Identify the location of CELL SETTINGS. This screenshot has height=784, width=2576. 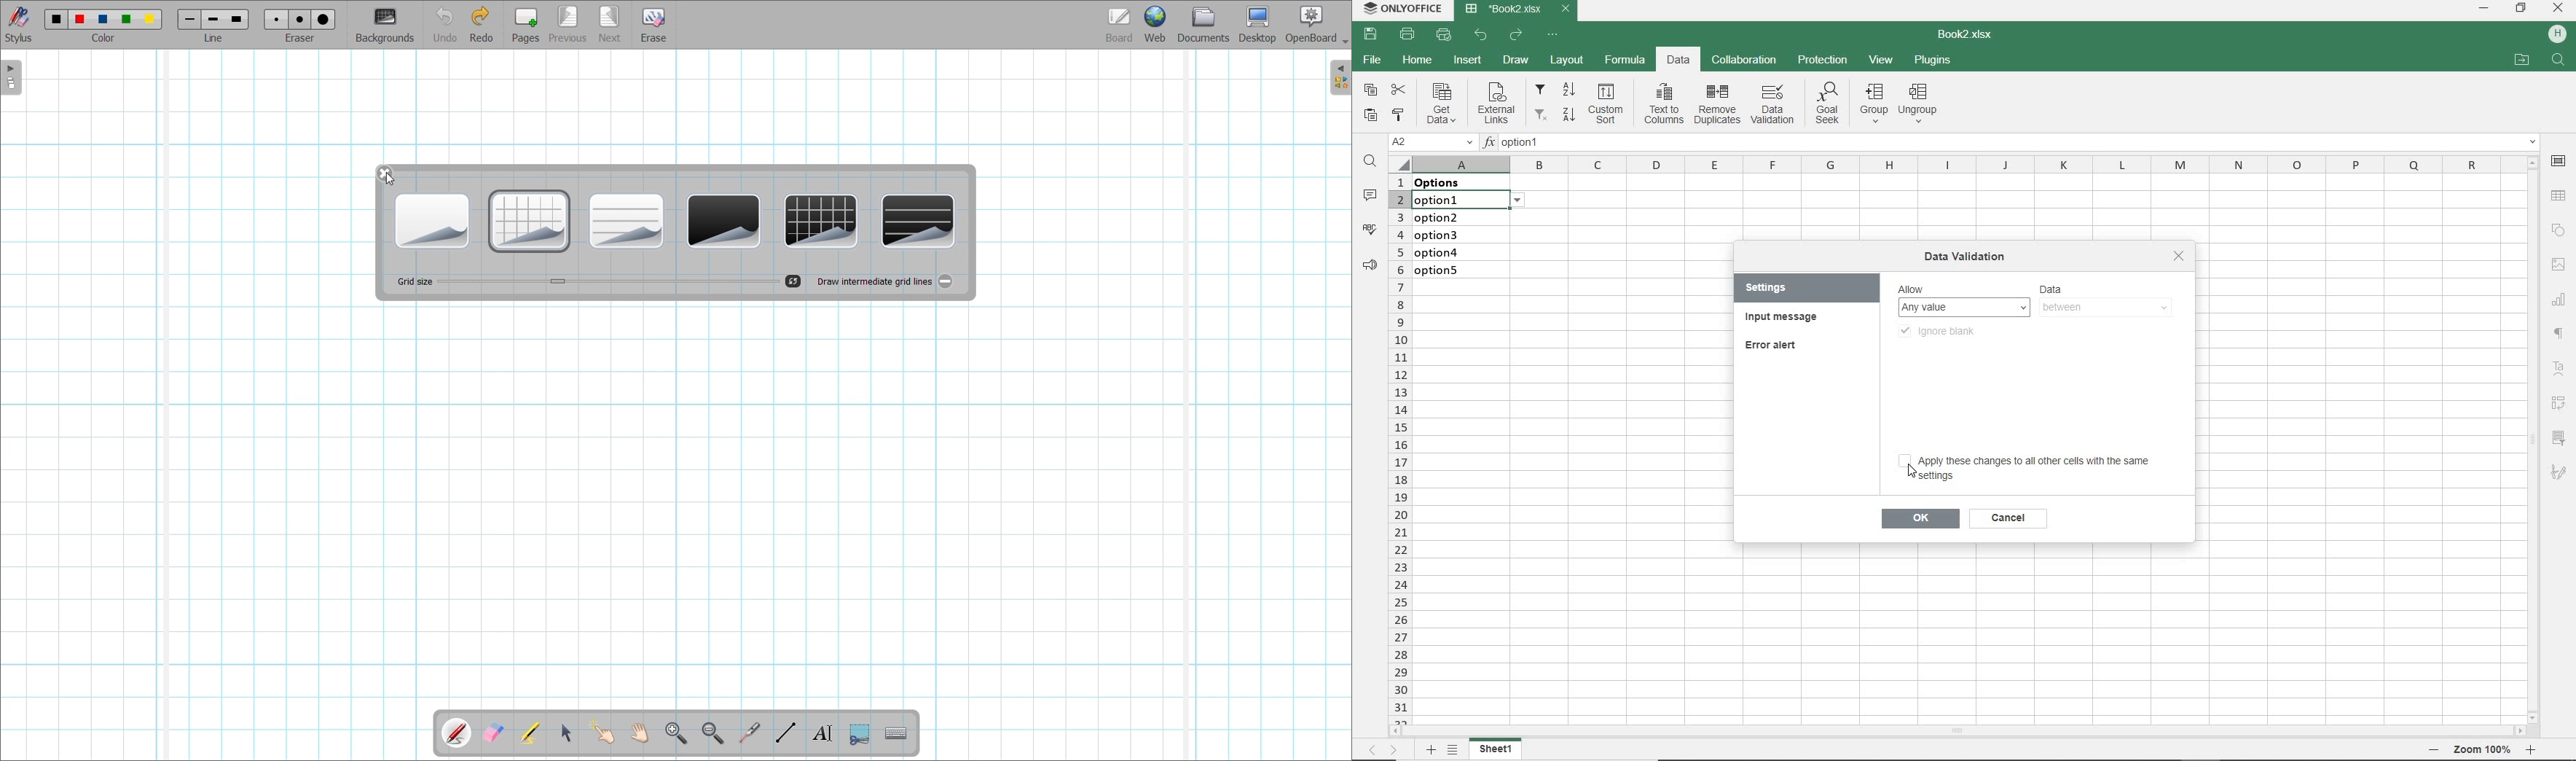
(2559, 163).